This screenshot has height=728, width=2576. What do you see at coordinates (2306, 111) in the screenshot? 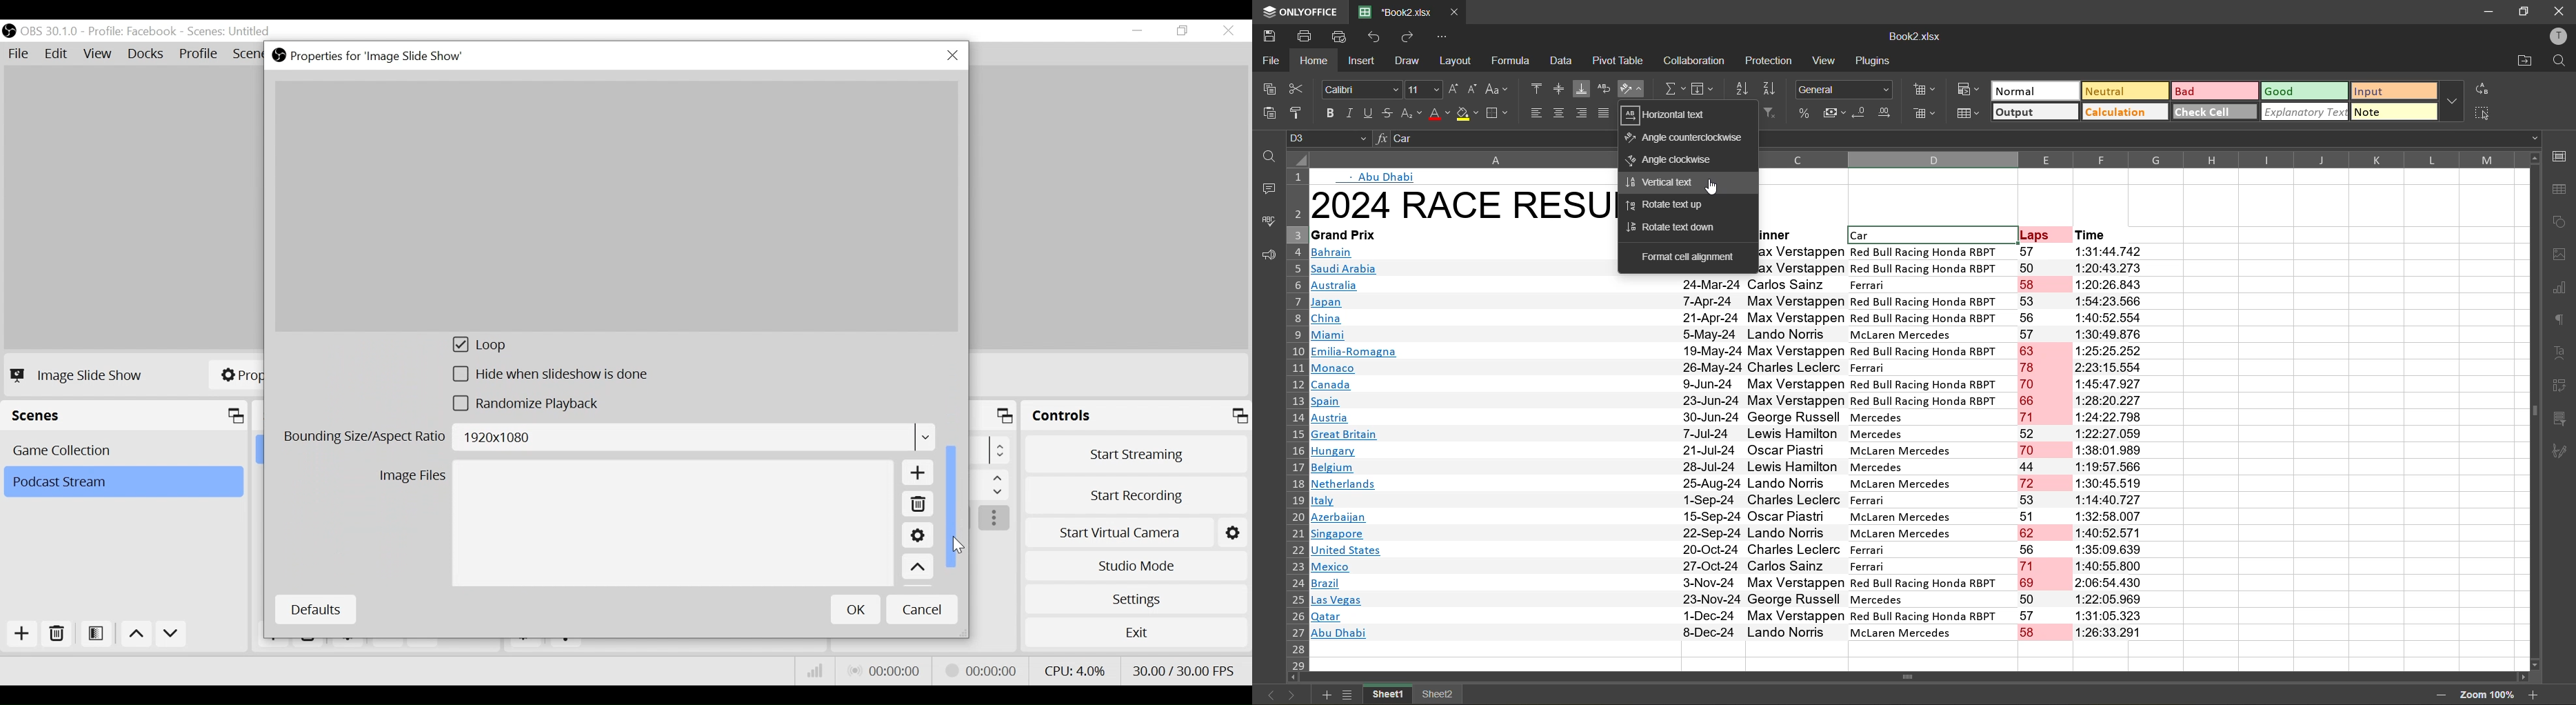
I see `explanatory text` at bounding box center [2306, 111].